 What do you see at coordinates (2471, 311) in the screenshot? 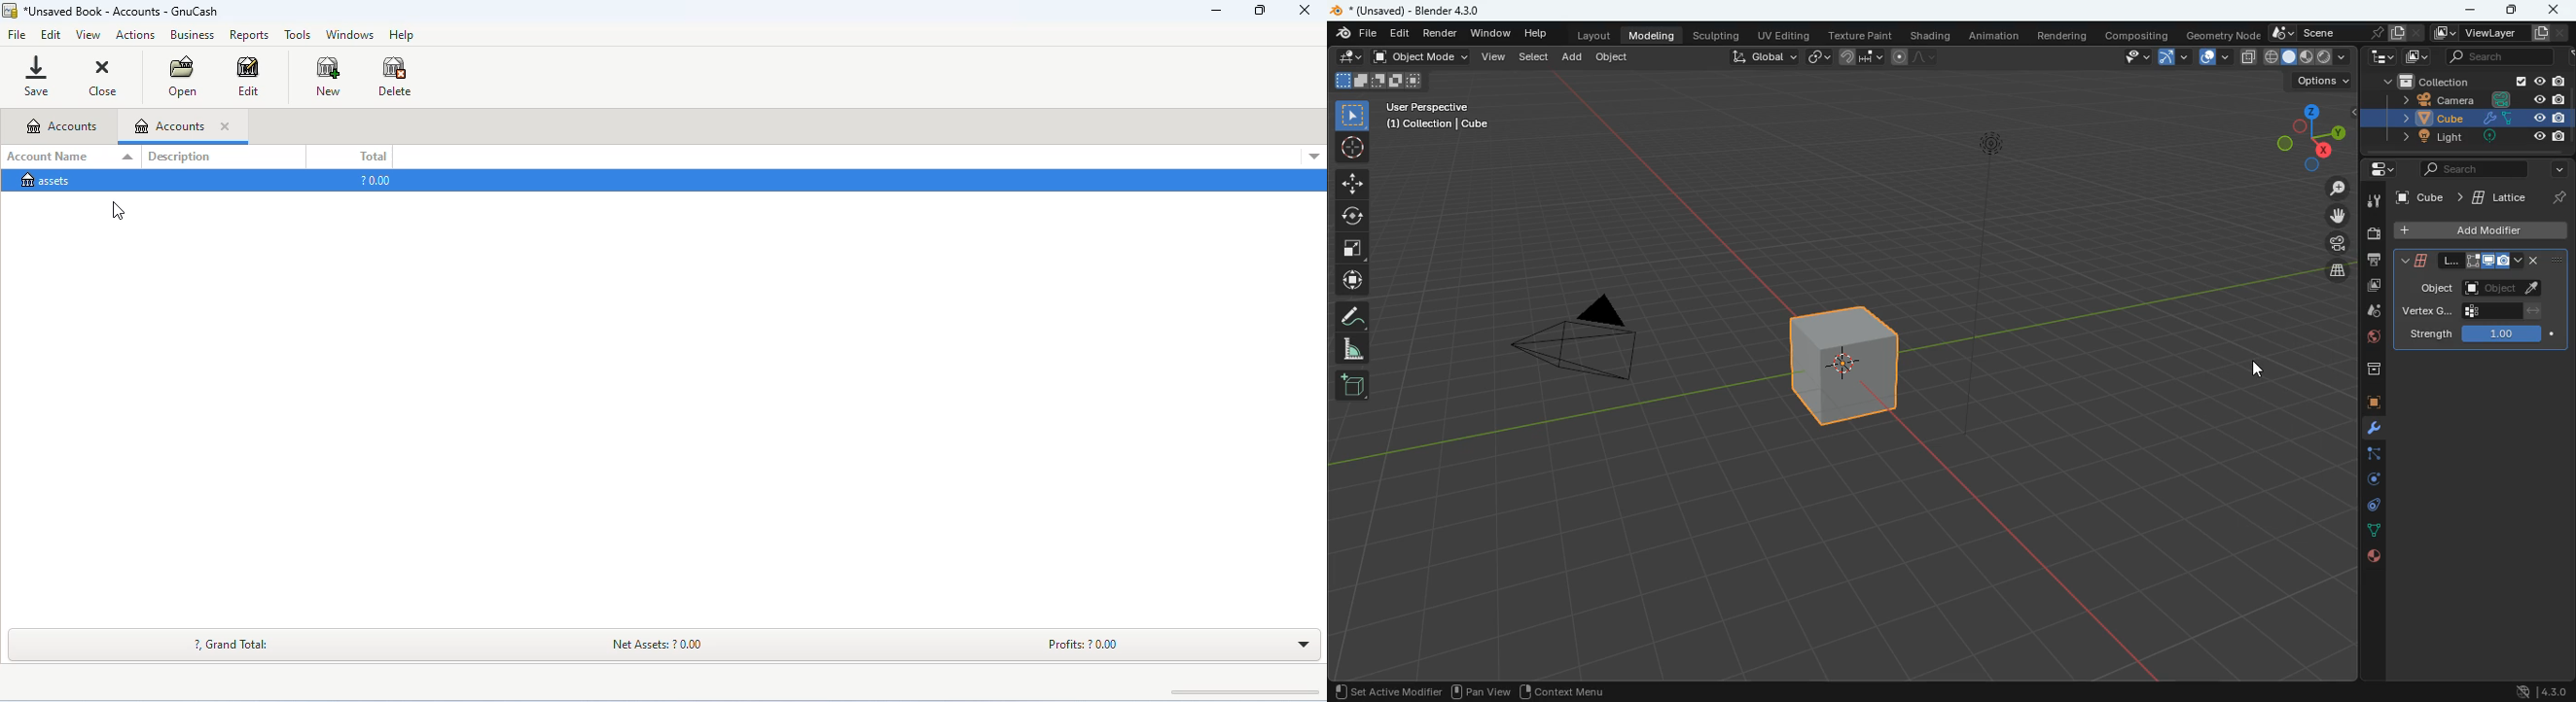
I see `vertex` at bounding box center [2471, 311].